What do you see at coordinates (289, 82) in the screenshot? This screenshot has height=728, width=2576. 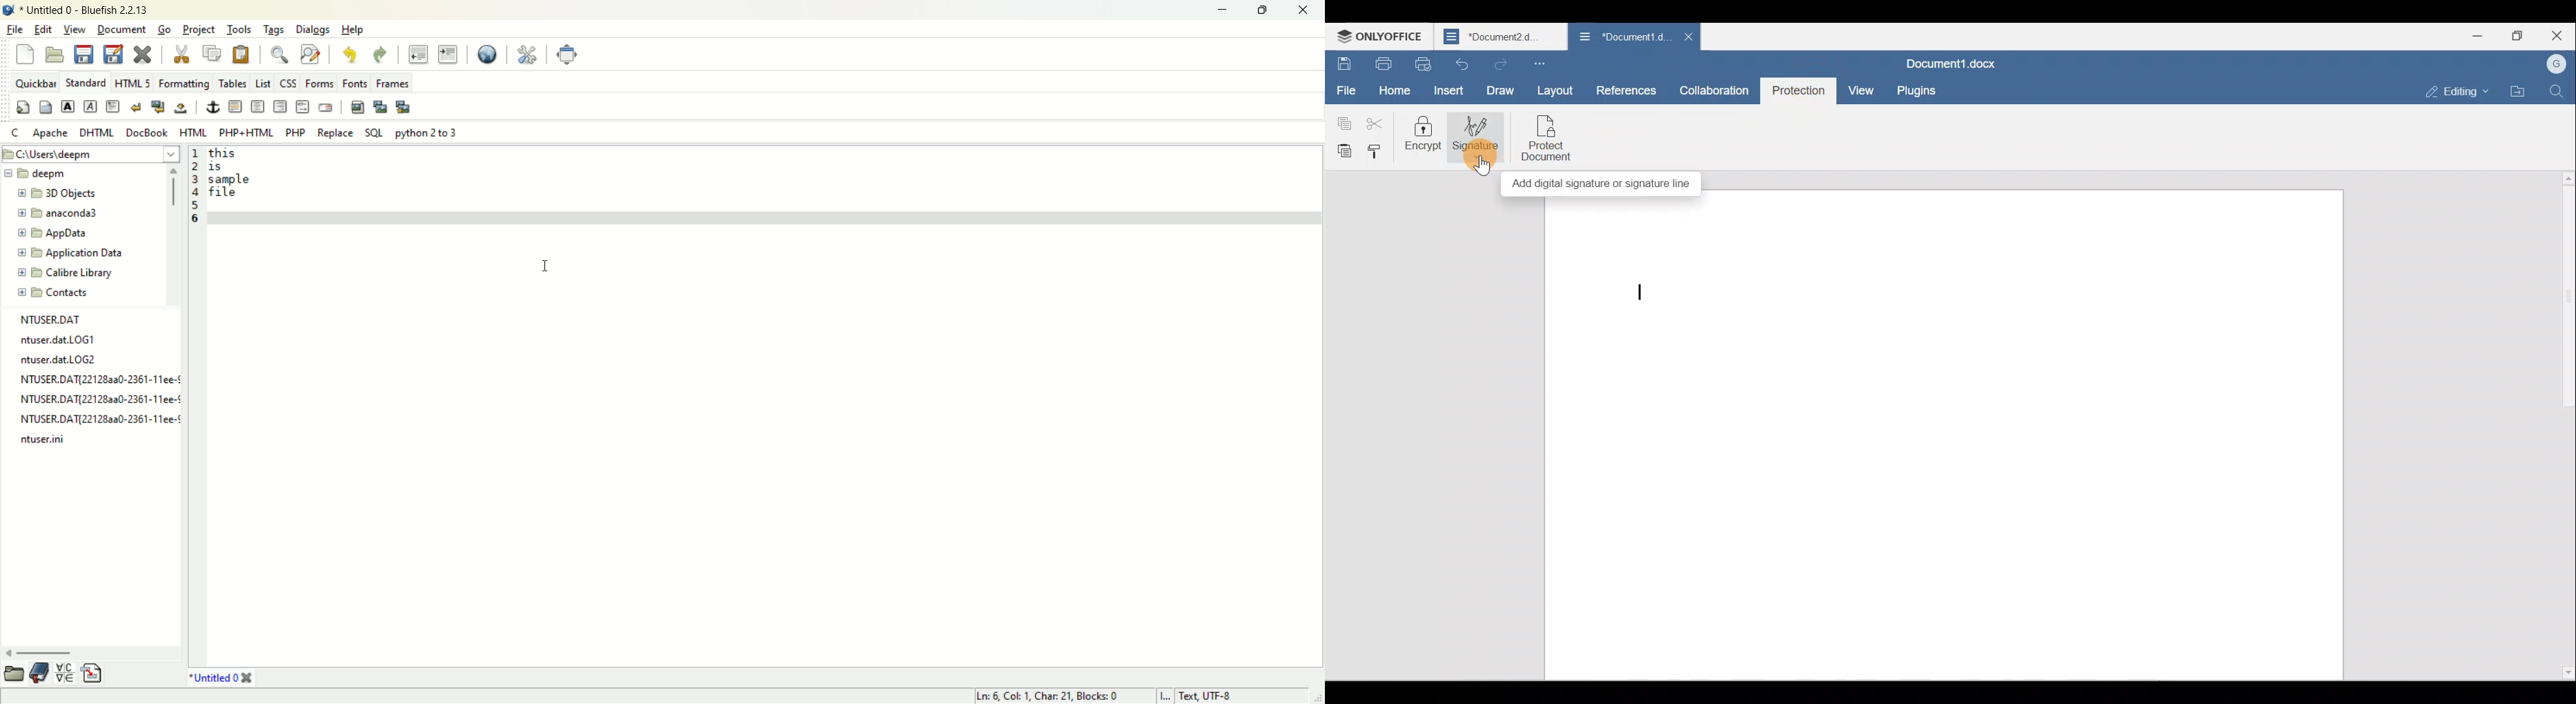 I see `CSS` at bounding box center [289, 82].